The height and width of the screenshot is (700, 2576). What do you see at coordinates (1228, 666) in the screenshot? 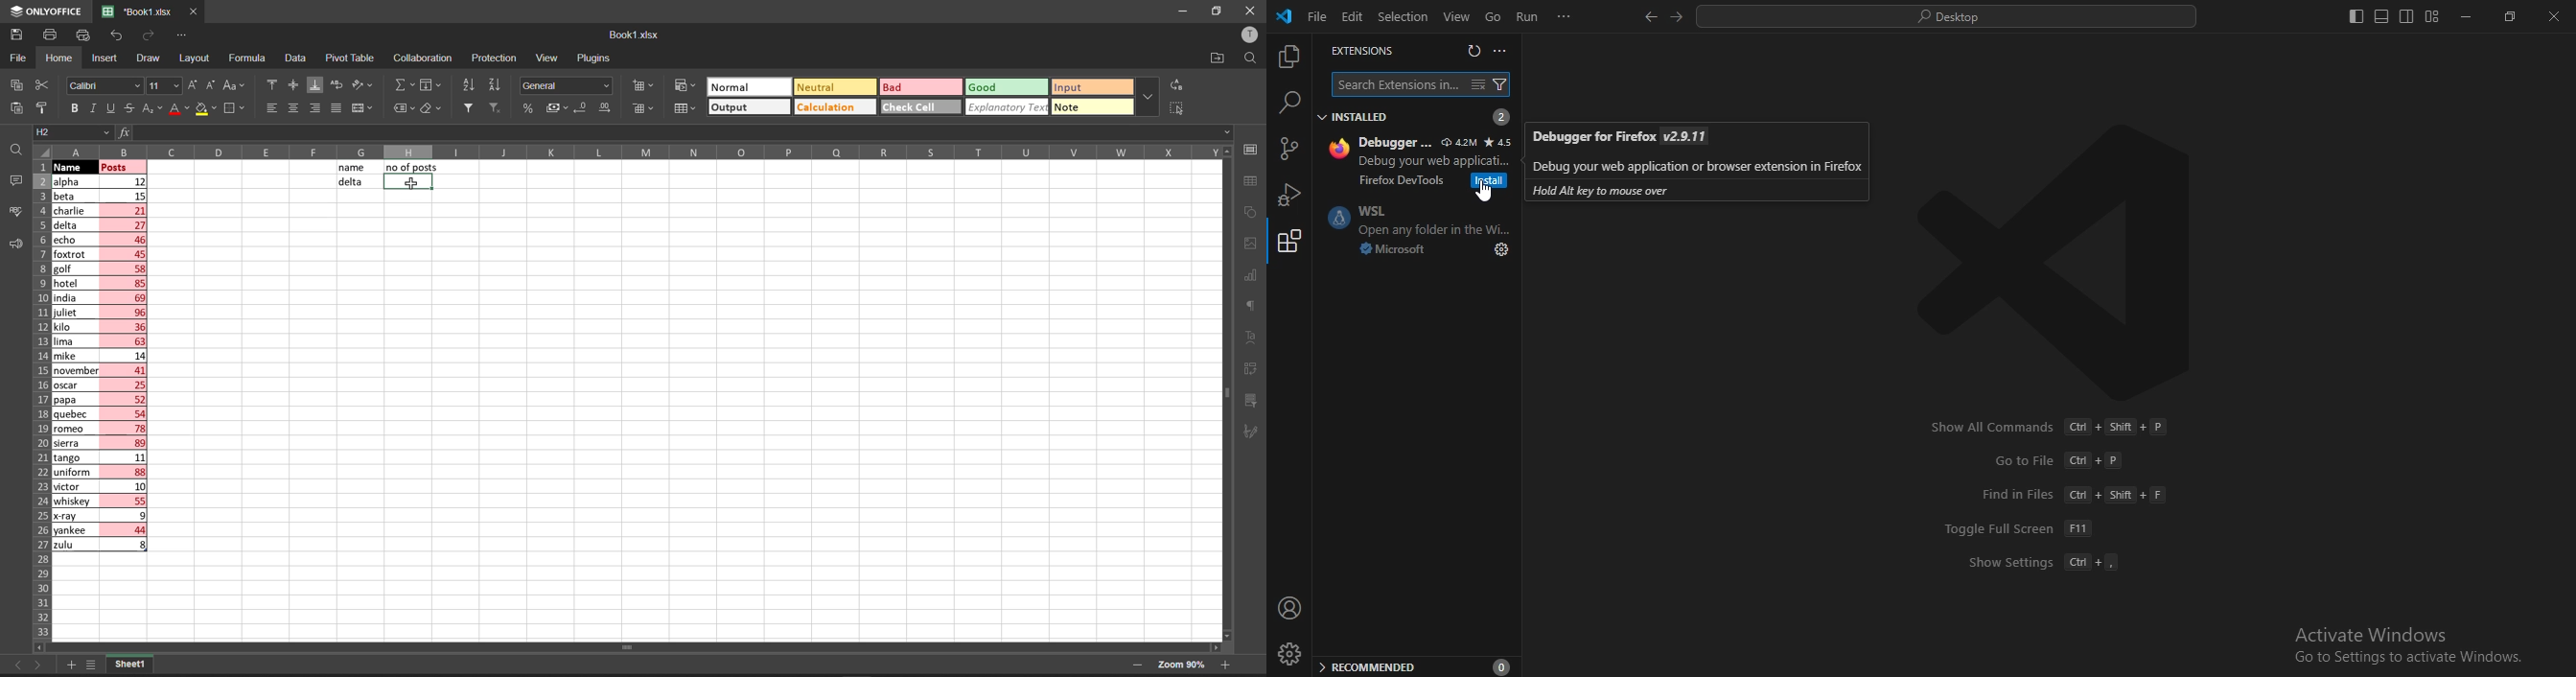
I see `zoom in` at bounding box center [1228, 666].